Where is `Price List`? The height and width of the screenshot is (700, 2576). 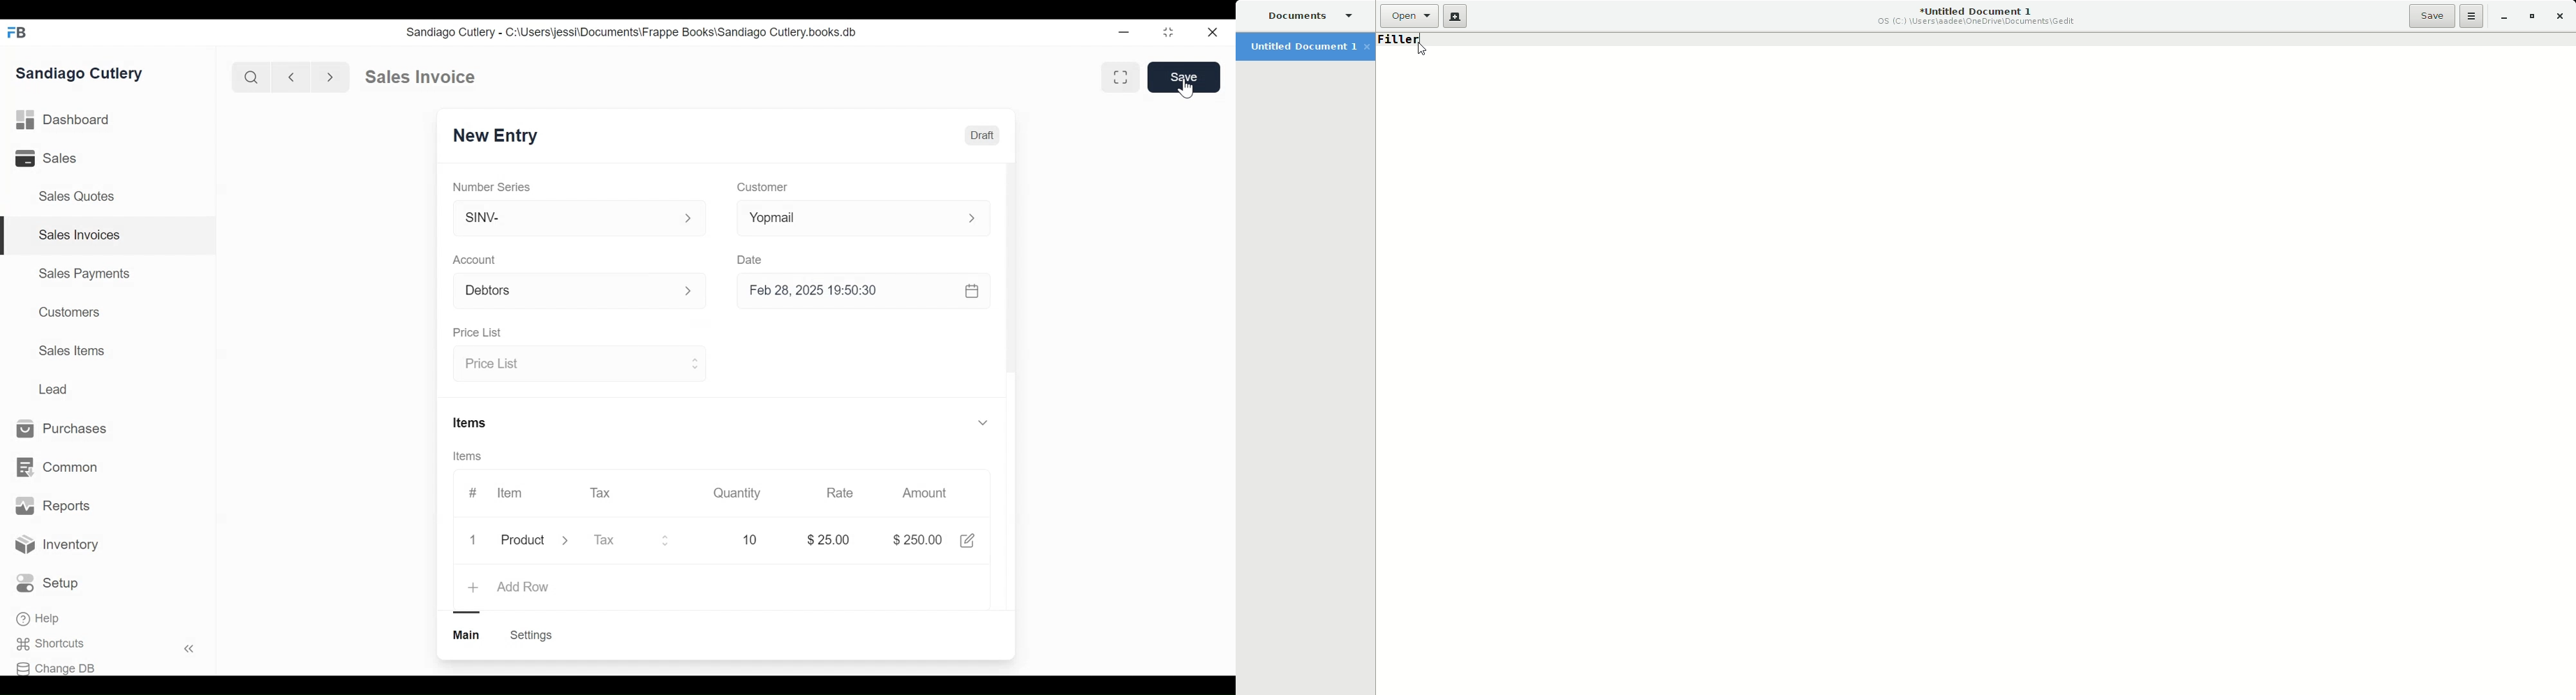 Price List is located at coordinates (577, 365).